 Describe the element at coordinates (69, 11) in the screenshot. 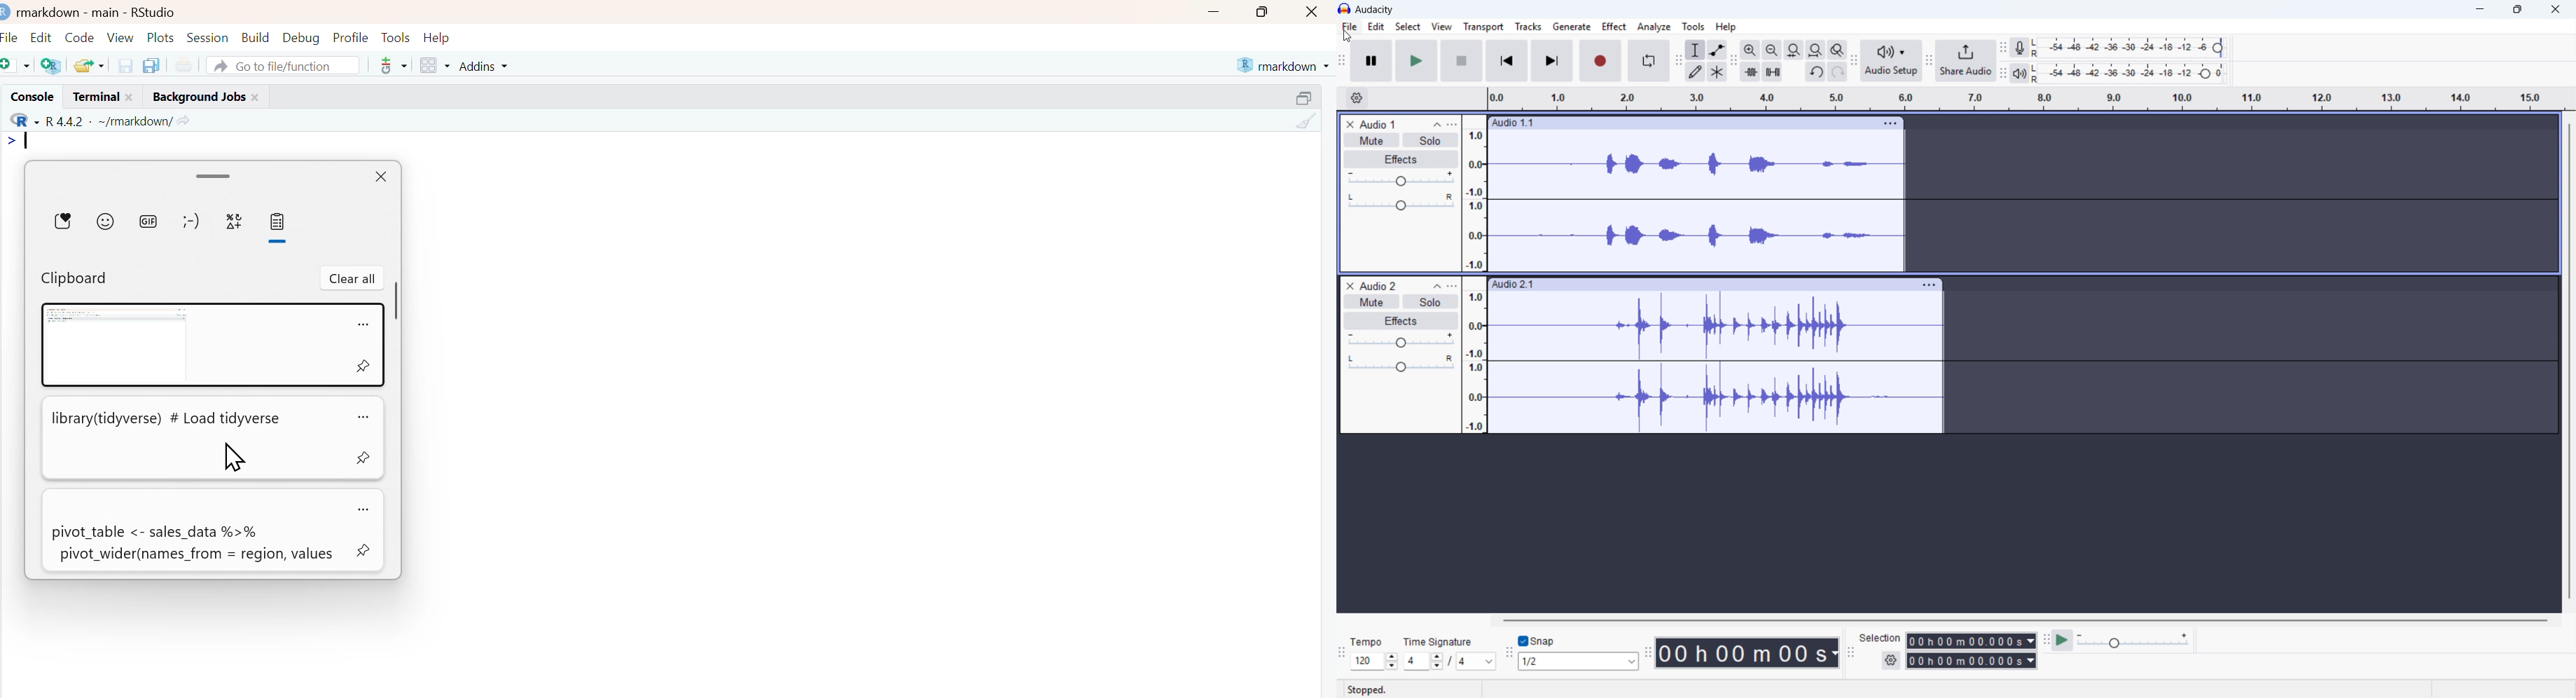

I see `markdown - main -` at that location.